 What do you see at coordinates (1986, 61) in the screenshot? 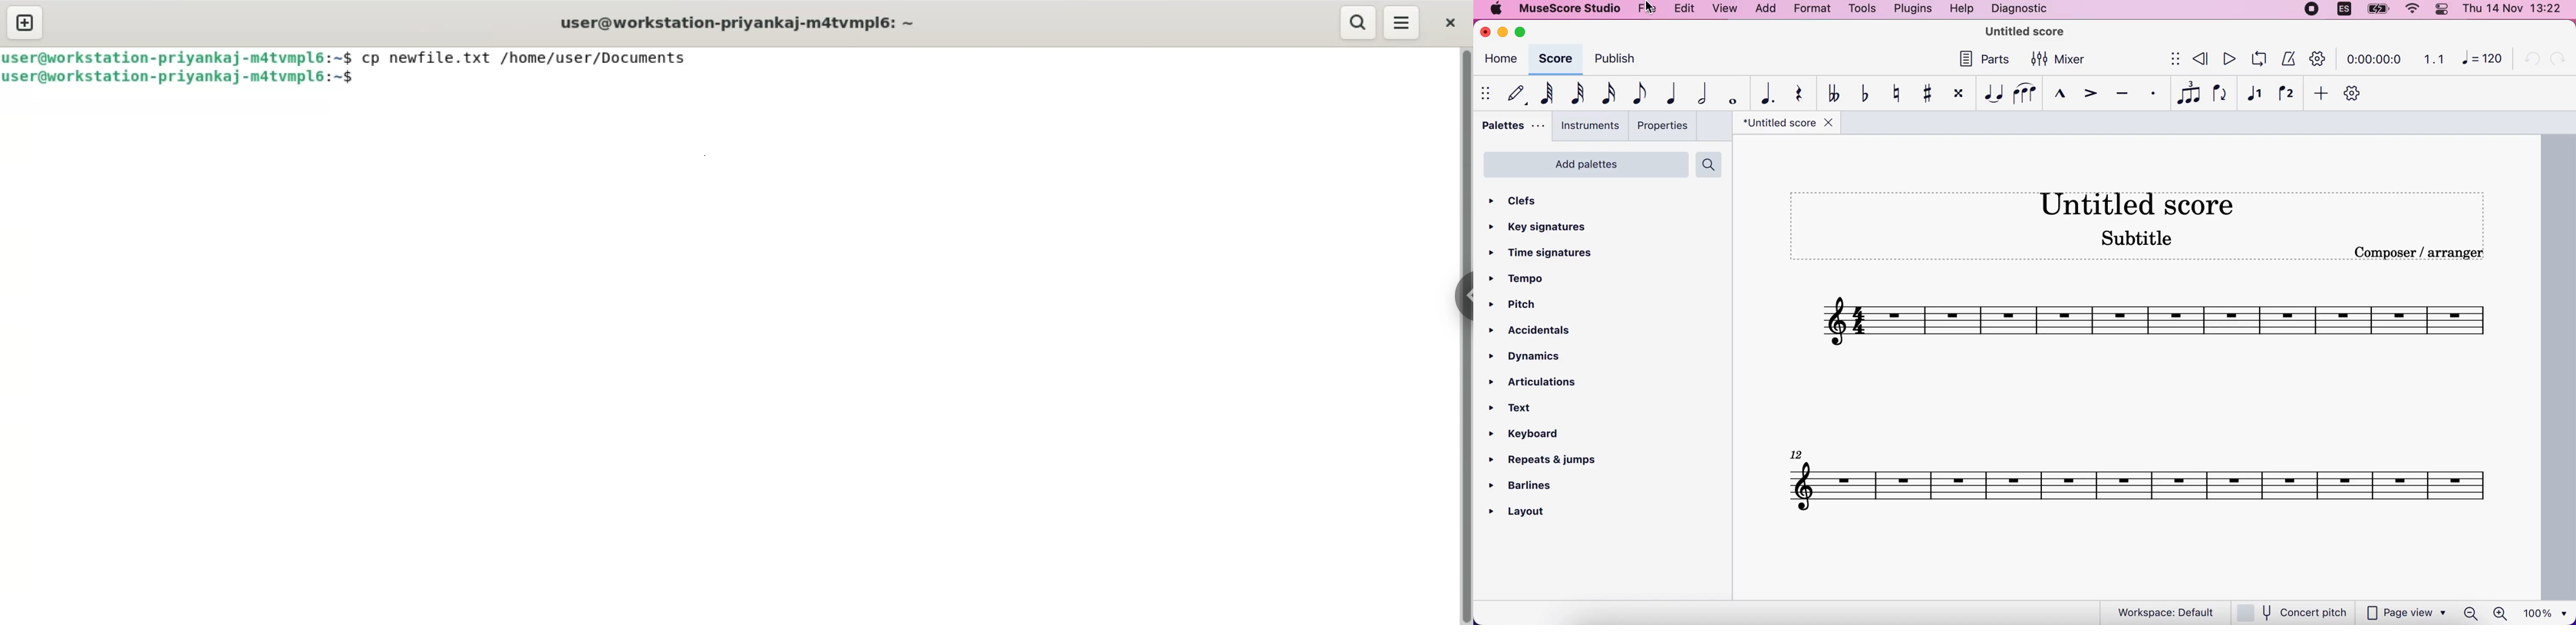
I see `parts` at bounding box center [1986, 61].